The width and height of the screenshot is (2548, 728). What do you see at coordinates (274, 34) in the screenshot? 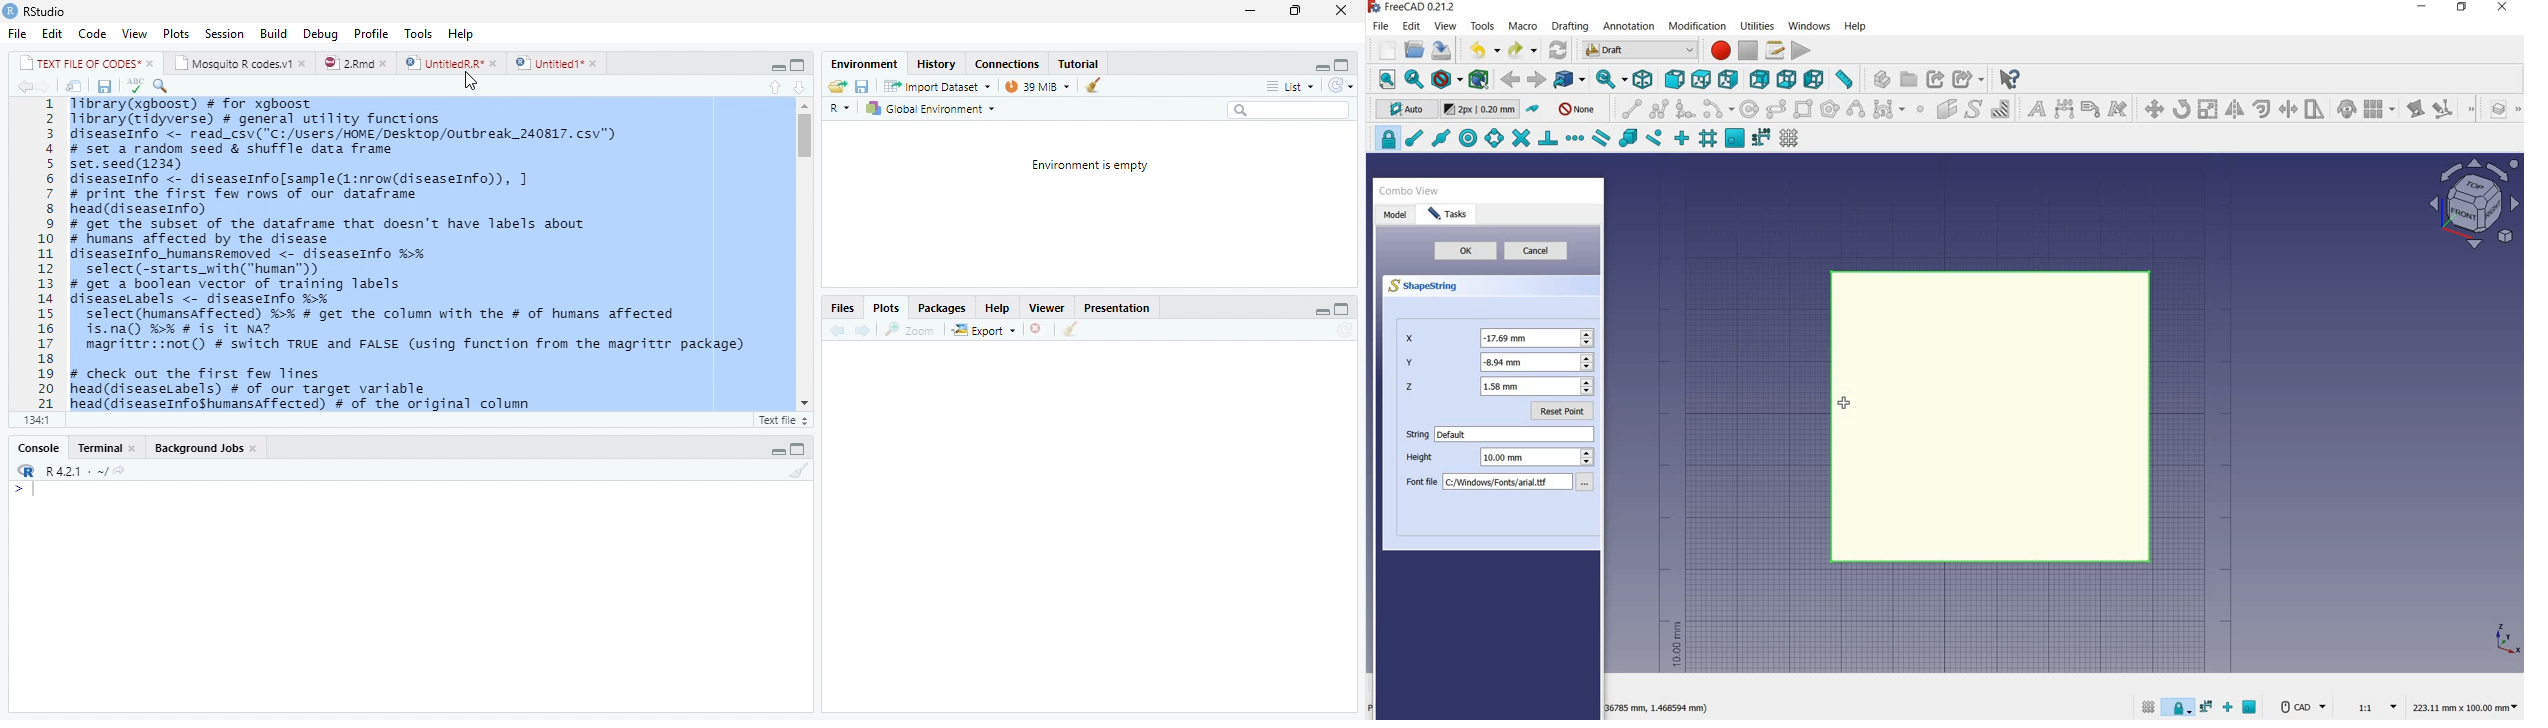
I see `Build` at bounding box center [274, 34].